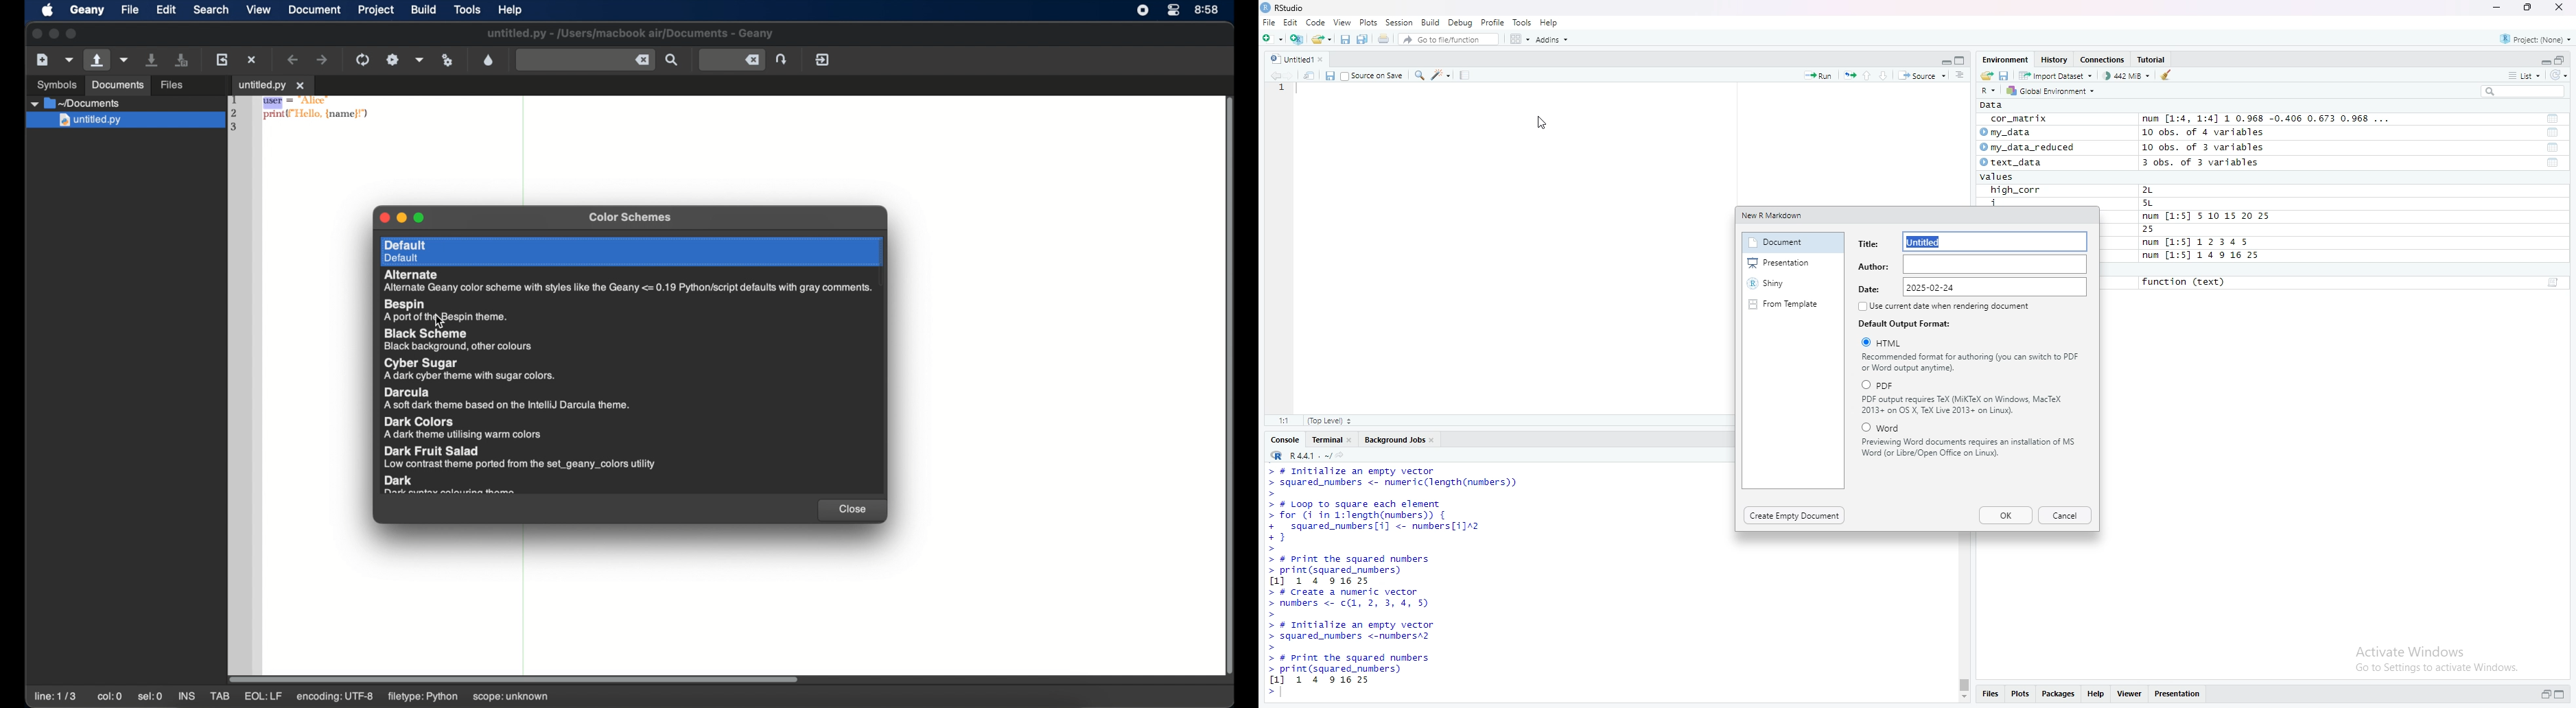 The width and height of the screenshot is (2576, 728). What do you see at coordinates (1818, 76) in the screenshot?
I see `Run` at bounding box center [1818, 76].